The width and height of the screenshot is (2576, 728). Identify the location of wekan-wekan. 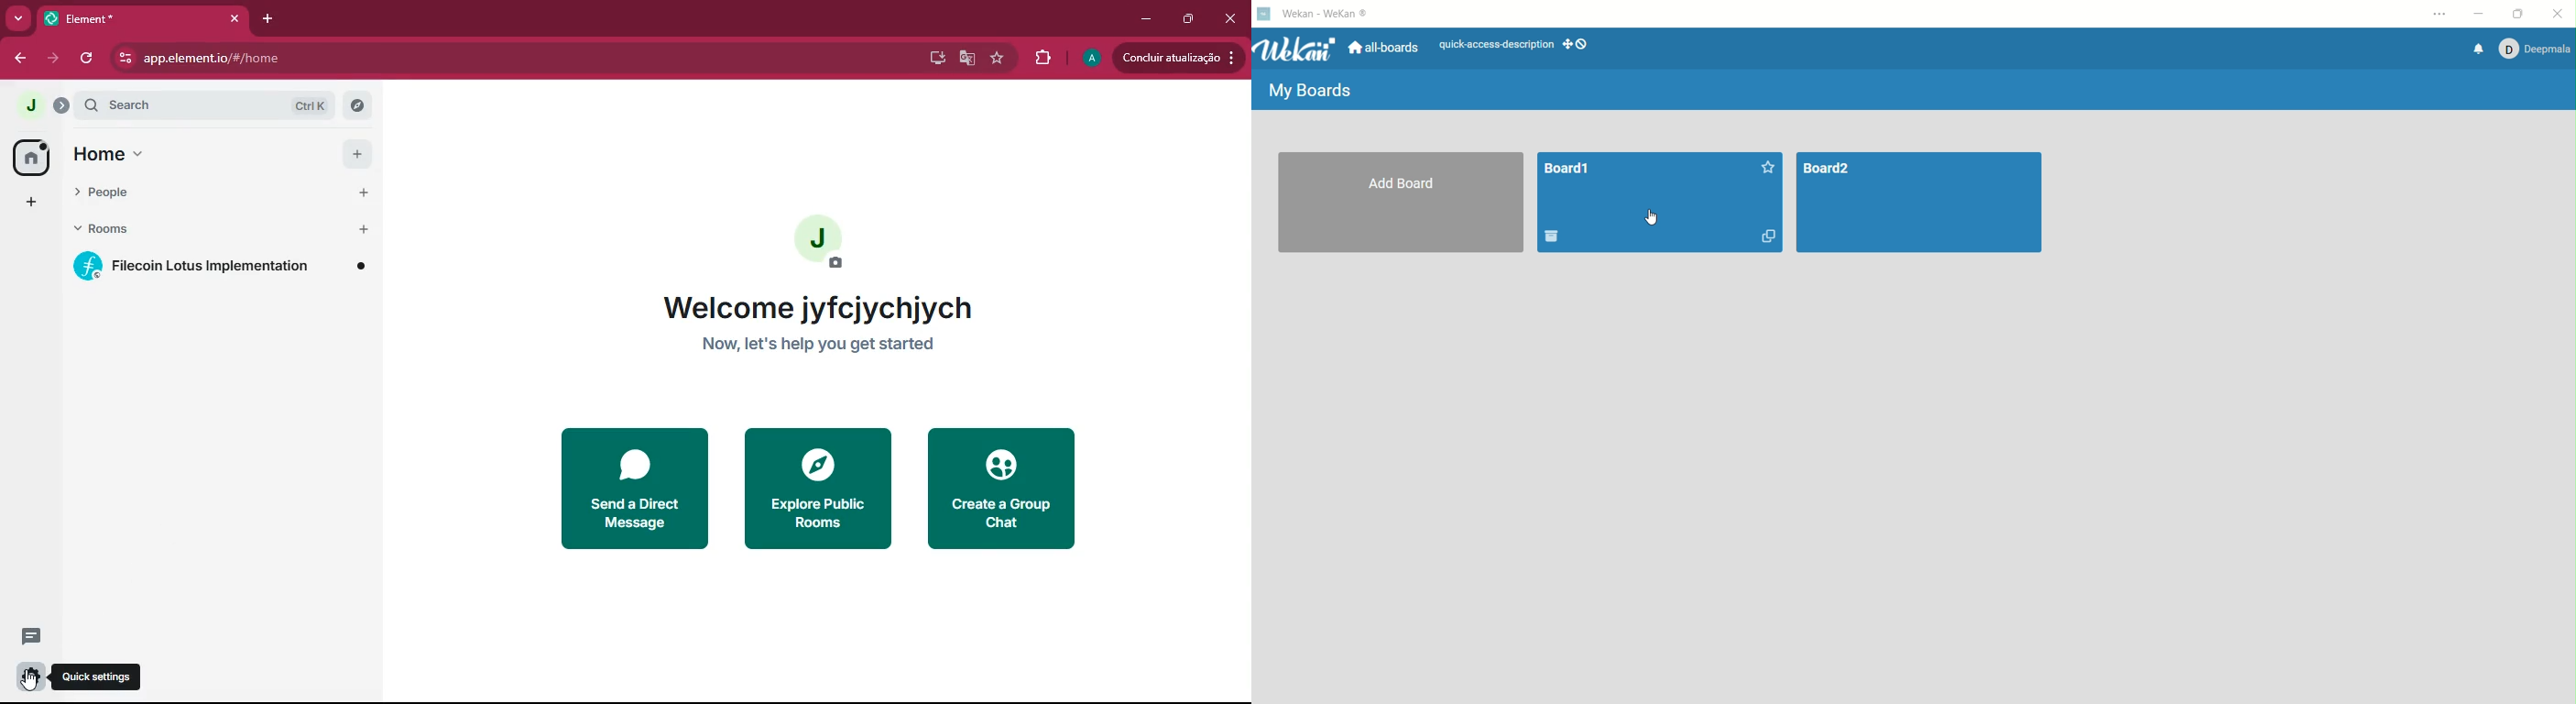
(1327, 14).